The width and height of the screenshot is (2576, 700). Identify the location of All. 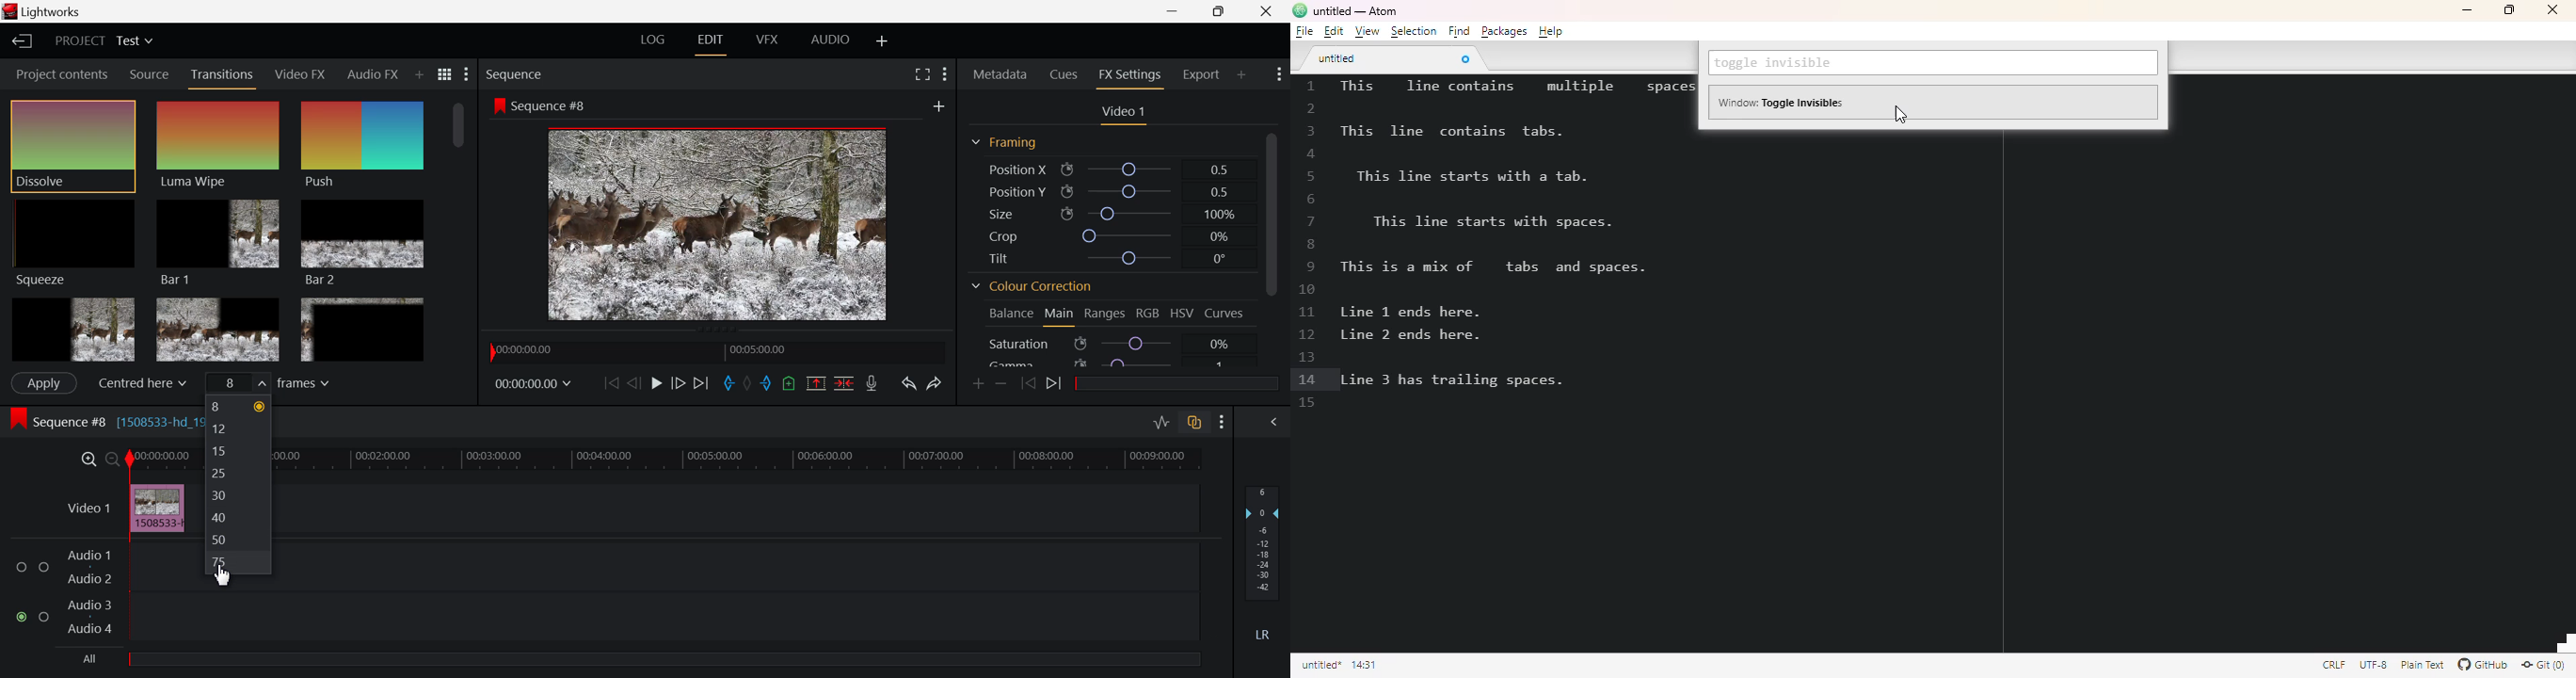
(635, 663).